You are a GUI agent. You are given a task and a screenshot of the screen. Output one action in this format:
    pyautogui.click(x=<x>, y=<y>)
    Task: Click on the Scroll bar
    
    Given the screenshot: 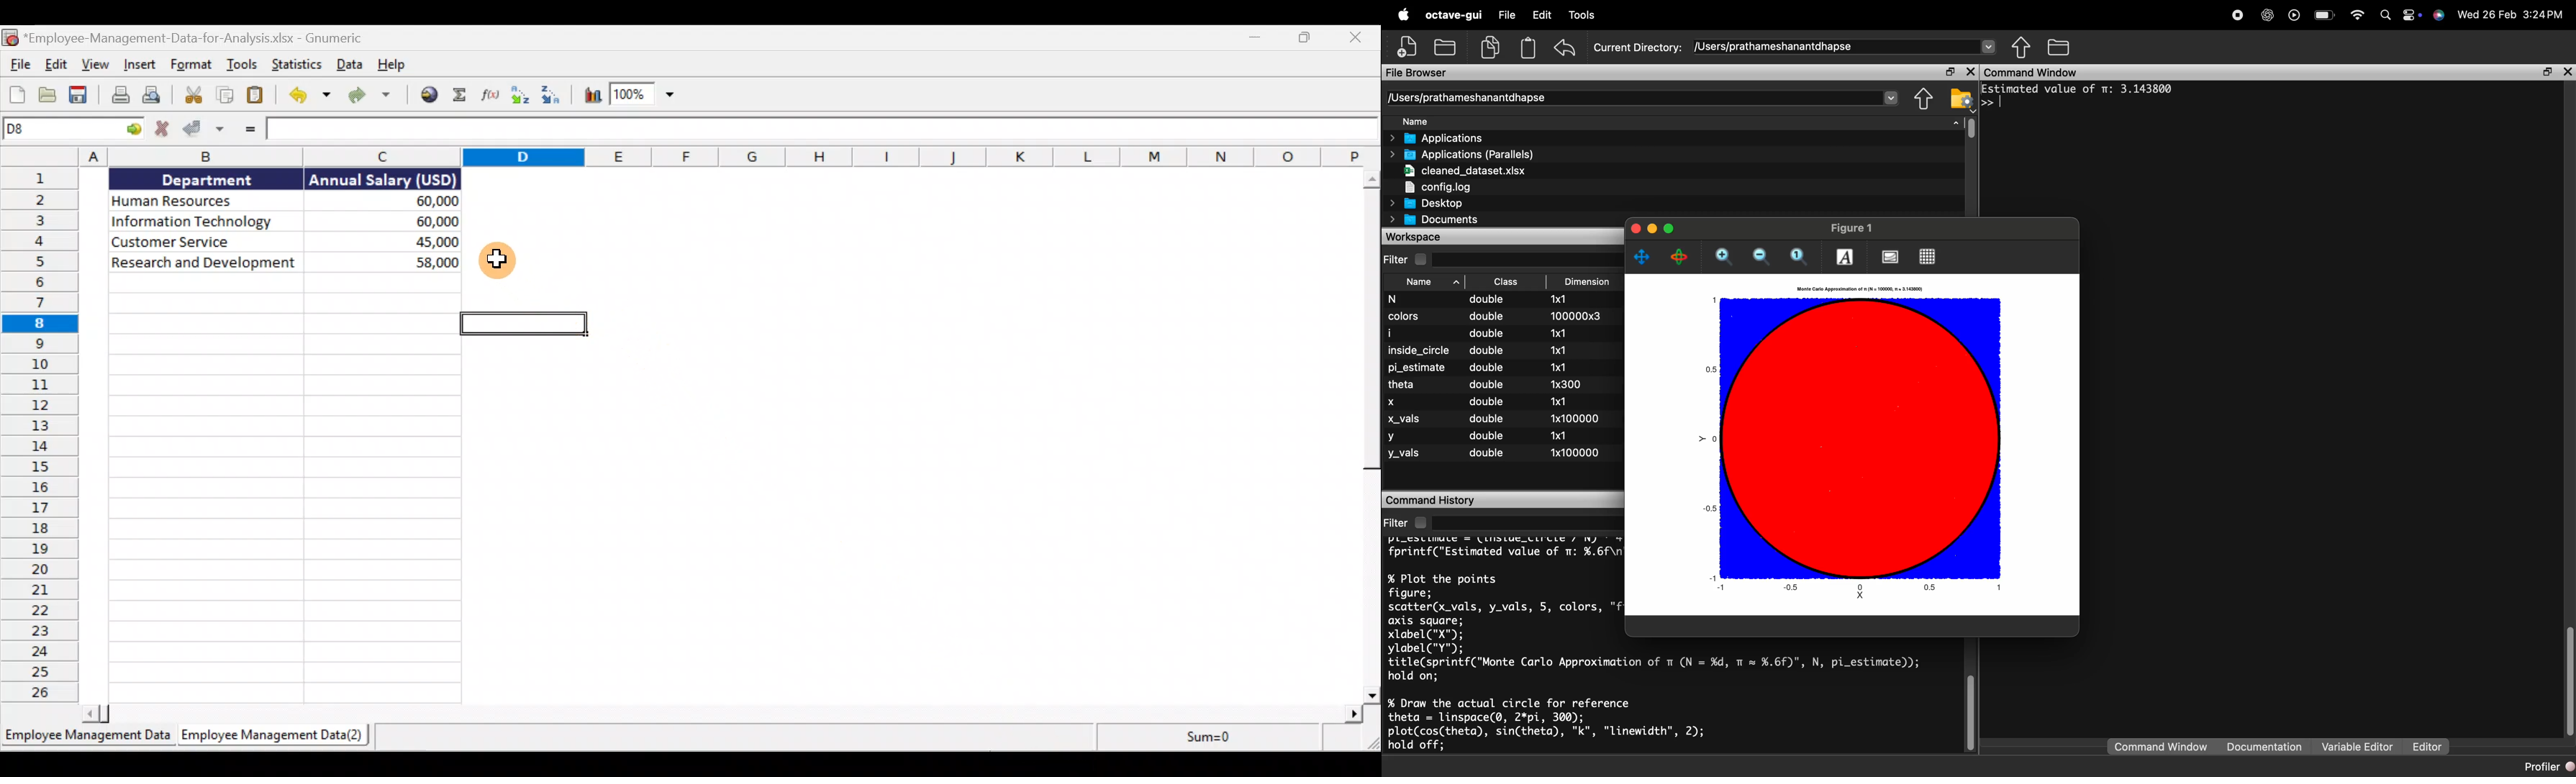 What is the action you would take?
    pyautogui.click(x=1366, y=435)
    